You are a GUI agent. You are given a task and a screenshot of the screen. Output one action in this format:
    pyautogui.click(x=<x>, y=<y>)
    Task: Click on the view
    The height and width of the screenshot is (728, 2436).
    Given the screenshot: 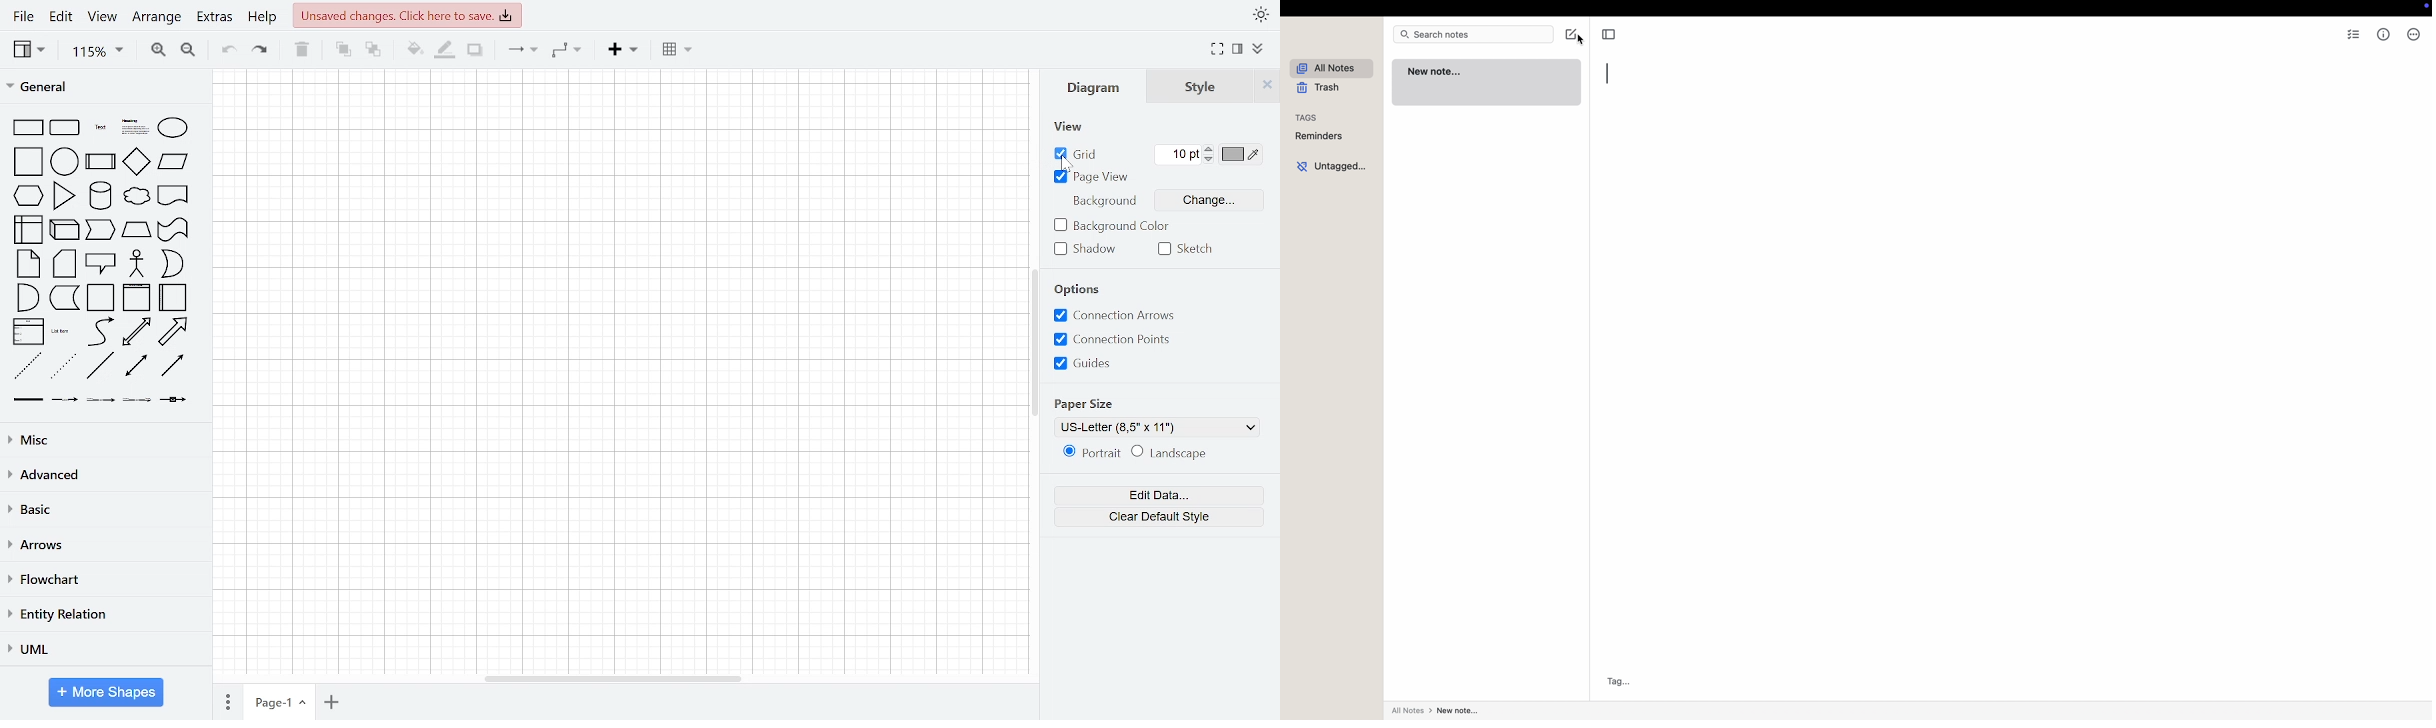 What is the action you would take?
    pyautogui.click(x=31, y=51)
    